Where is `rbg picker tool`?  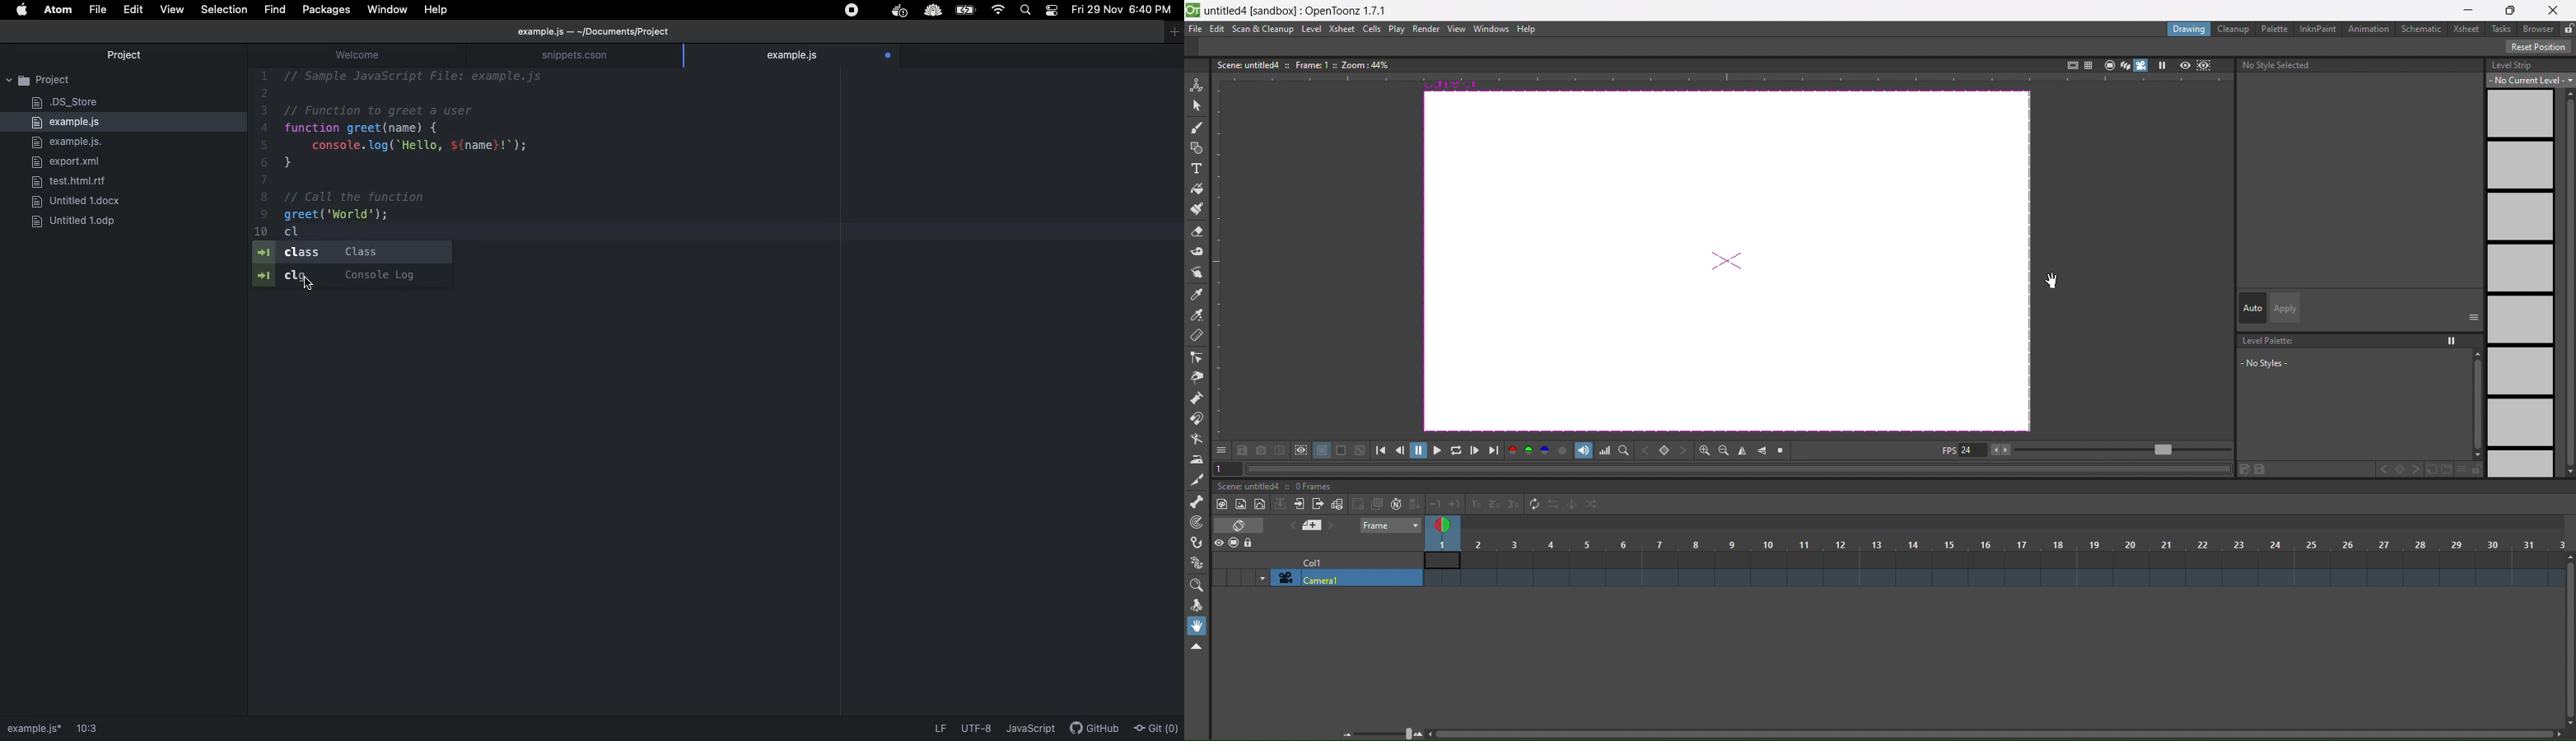 rbg picker tool is located at coordinates (1197, 315).